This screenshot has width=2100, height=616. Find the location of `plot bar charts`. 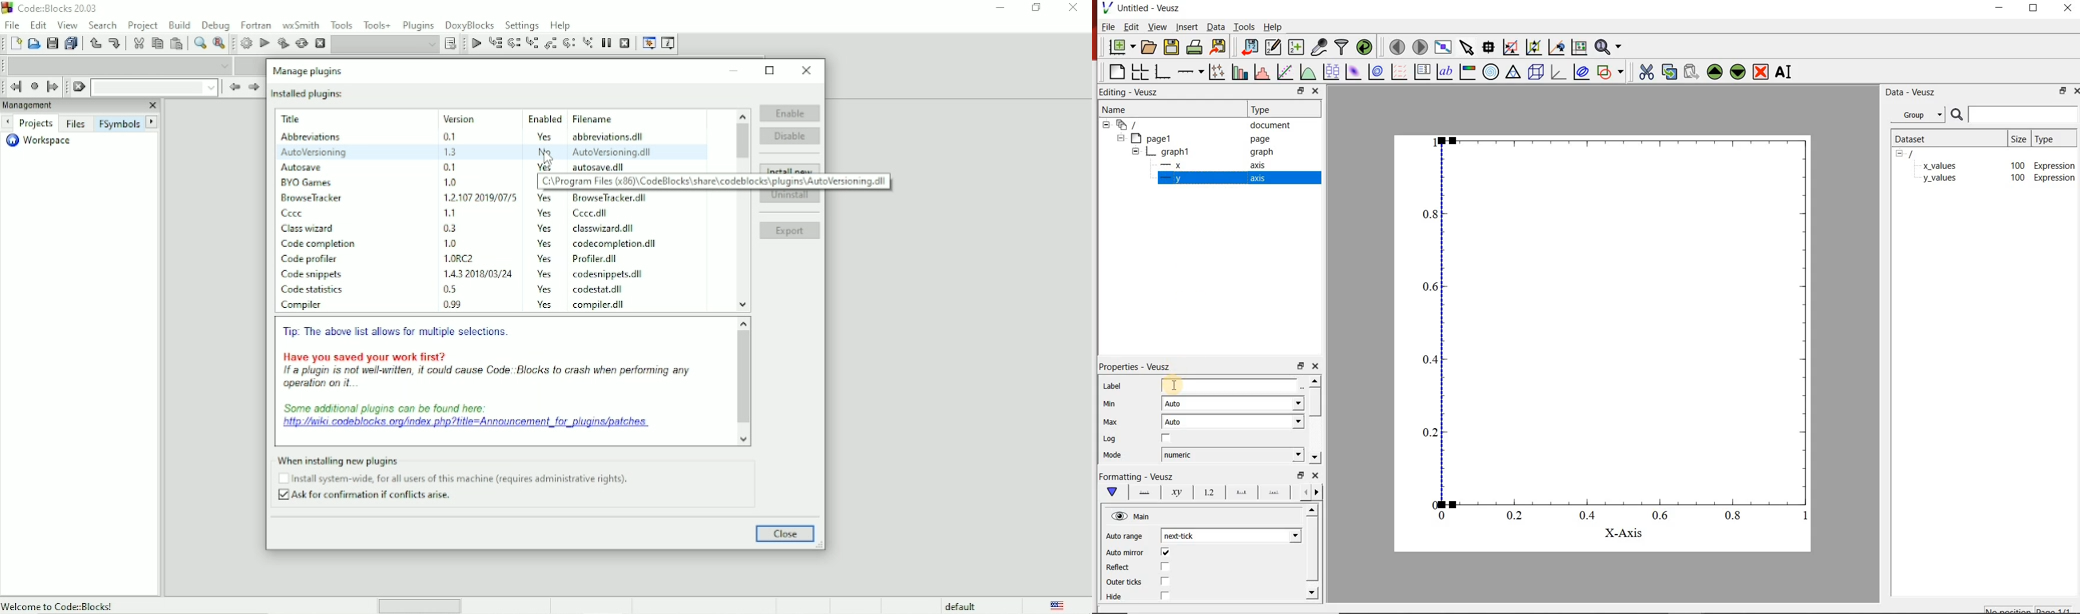

plot bar charts is located at coordinates (1240, 72).